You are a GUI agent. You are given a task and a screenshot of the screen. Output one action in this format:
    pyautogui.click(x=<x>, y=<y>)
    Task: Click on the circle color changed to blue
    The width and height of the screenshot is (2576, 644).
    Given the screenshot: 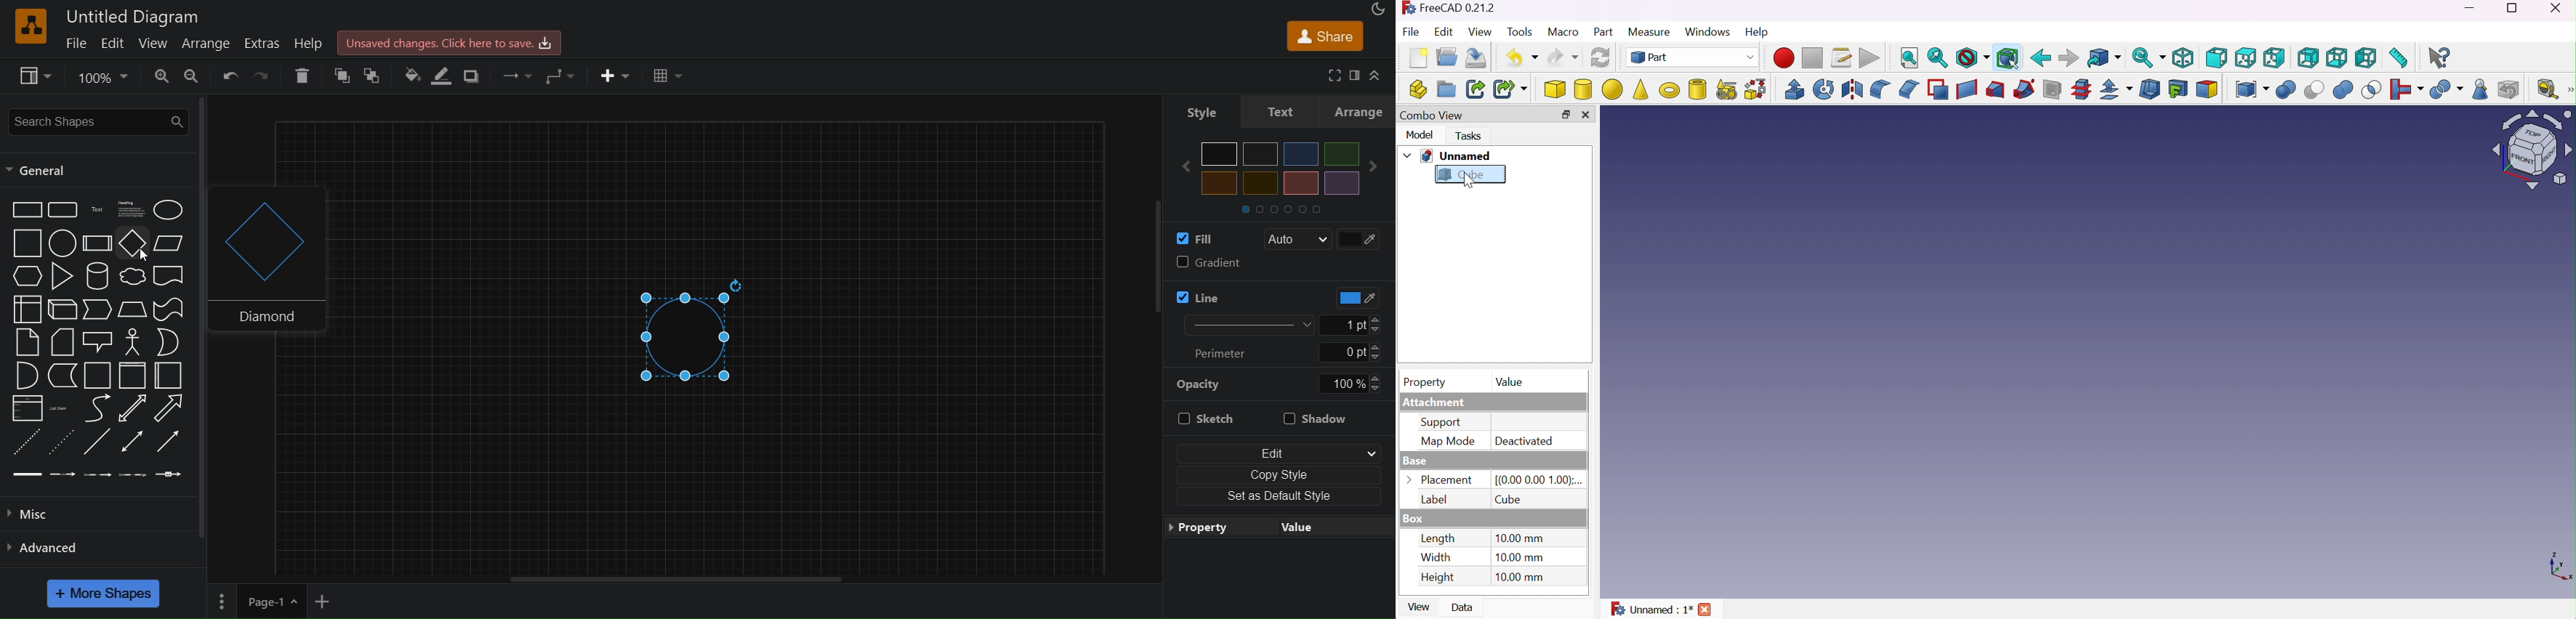 What is the action you would take?
    pyautogui.click(x=696, y=336)
    